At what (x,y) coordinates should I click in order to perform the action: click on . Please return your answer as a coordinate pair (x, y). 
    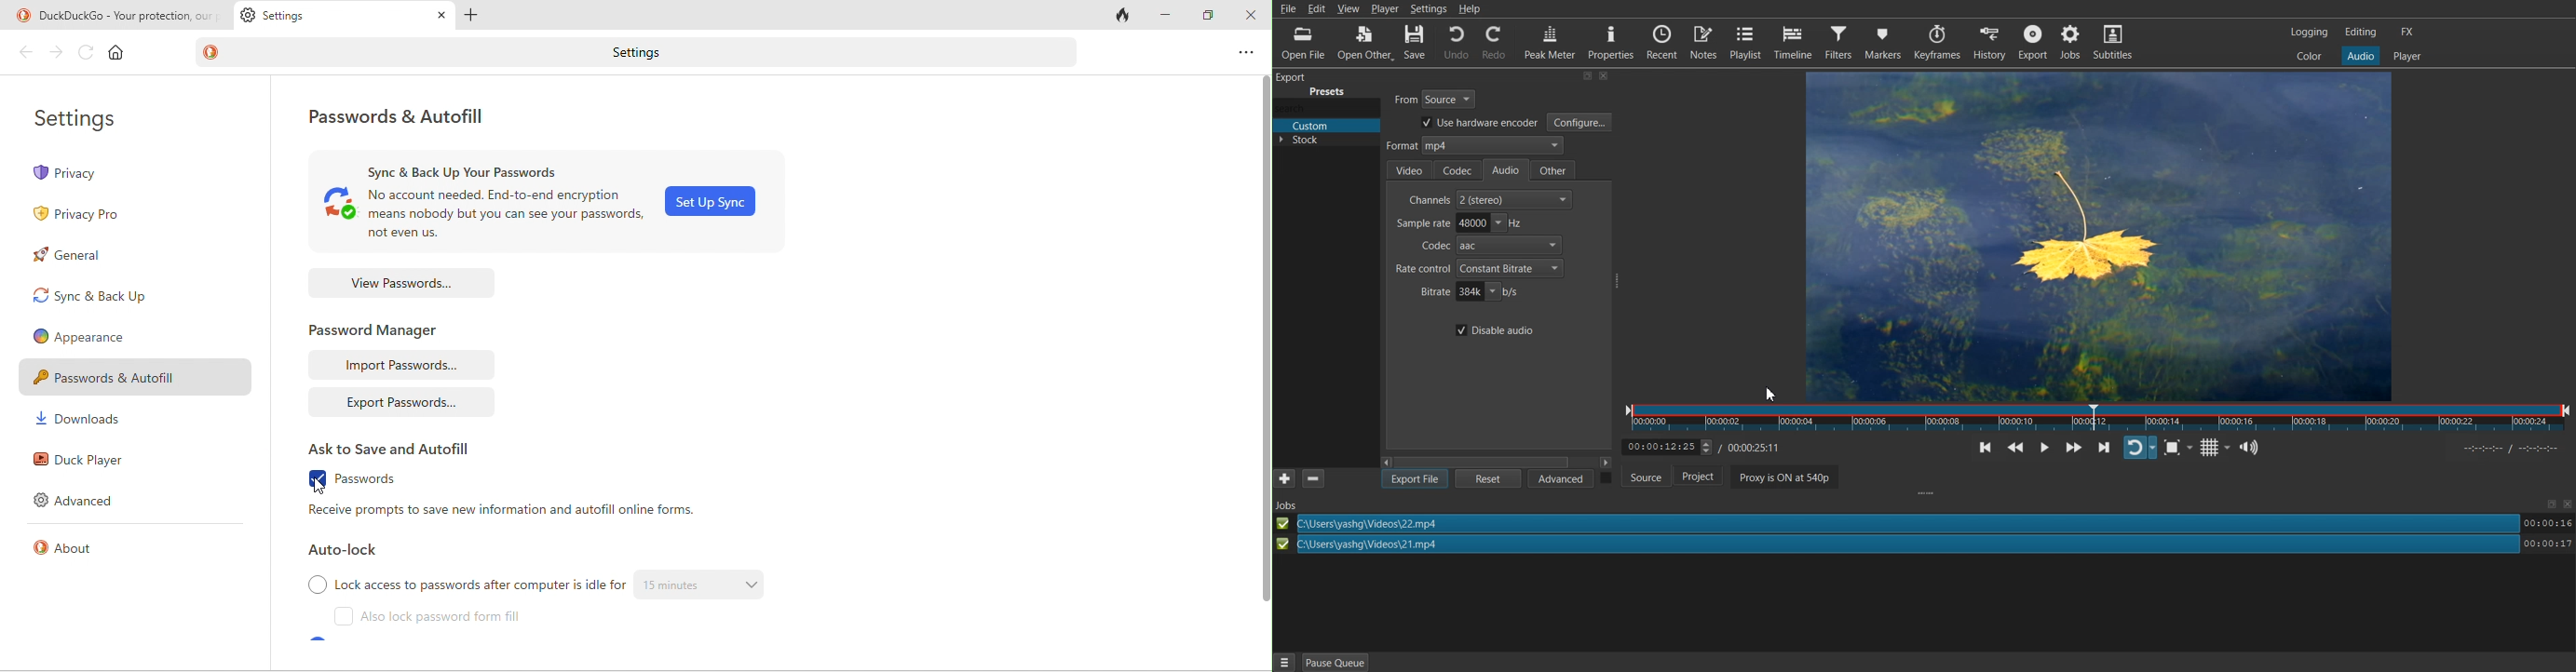
    Looking at the image, I should click on (1293, 75).